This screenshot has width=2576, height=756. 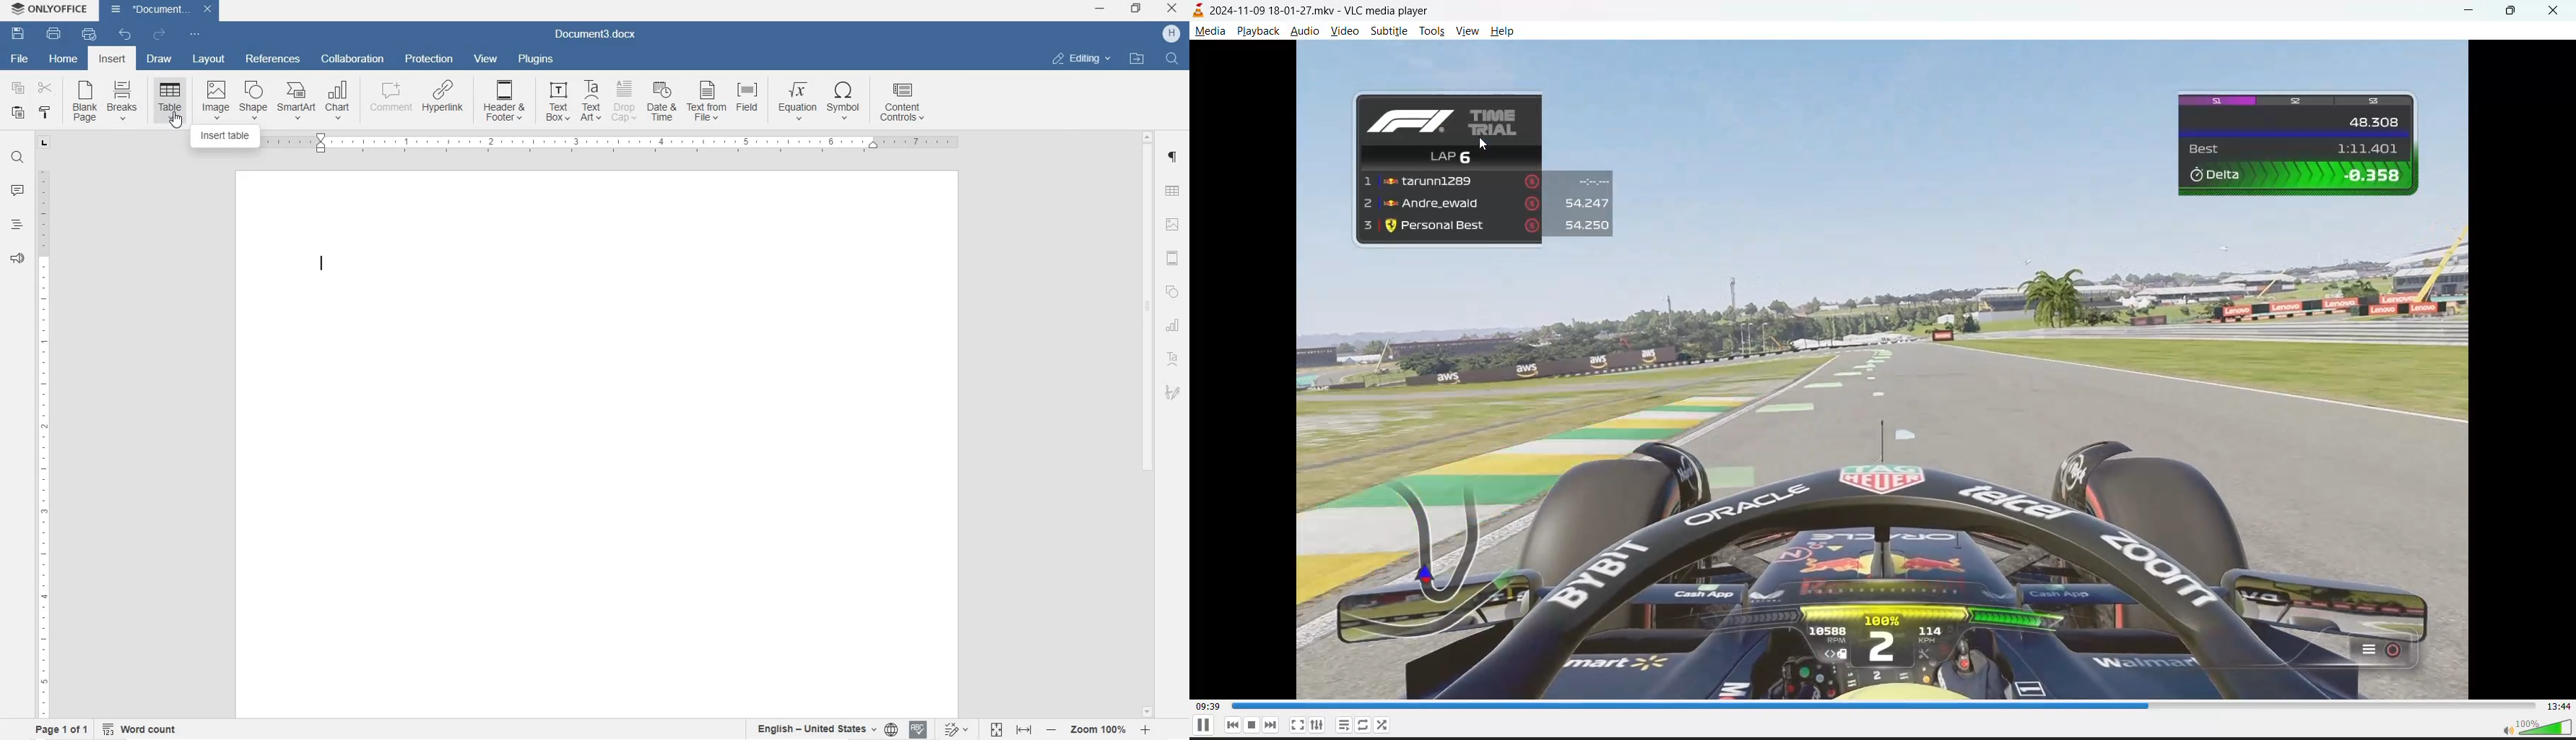 I want to click on IMAGE, so click(x=1174, y=225).